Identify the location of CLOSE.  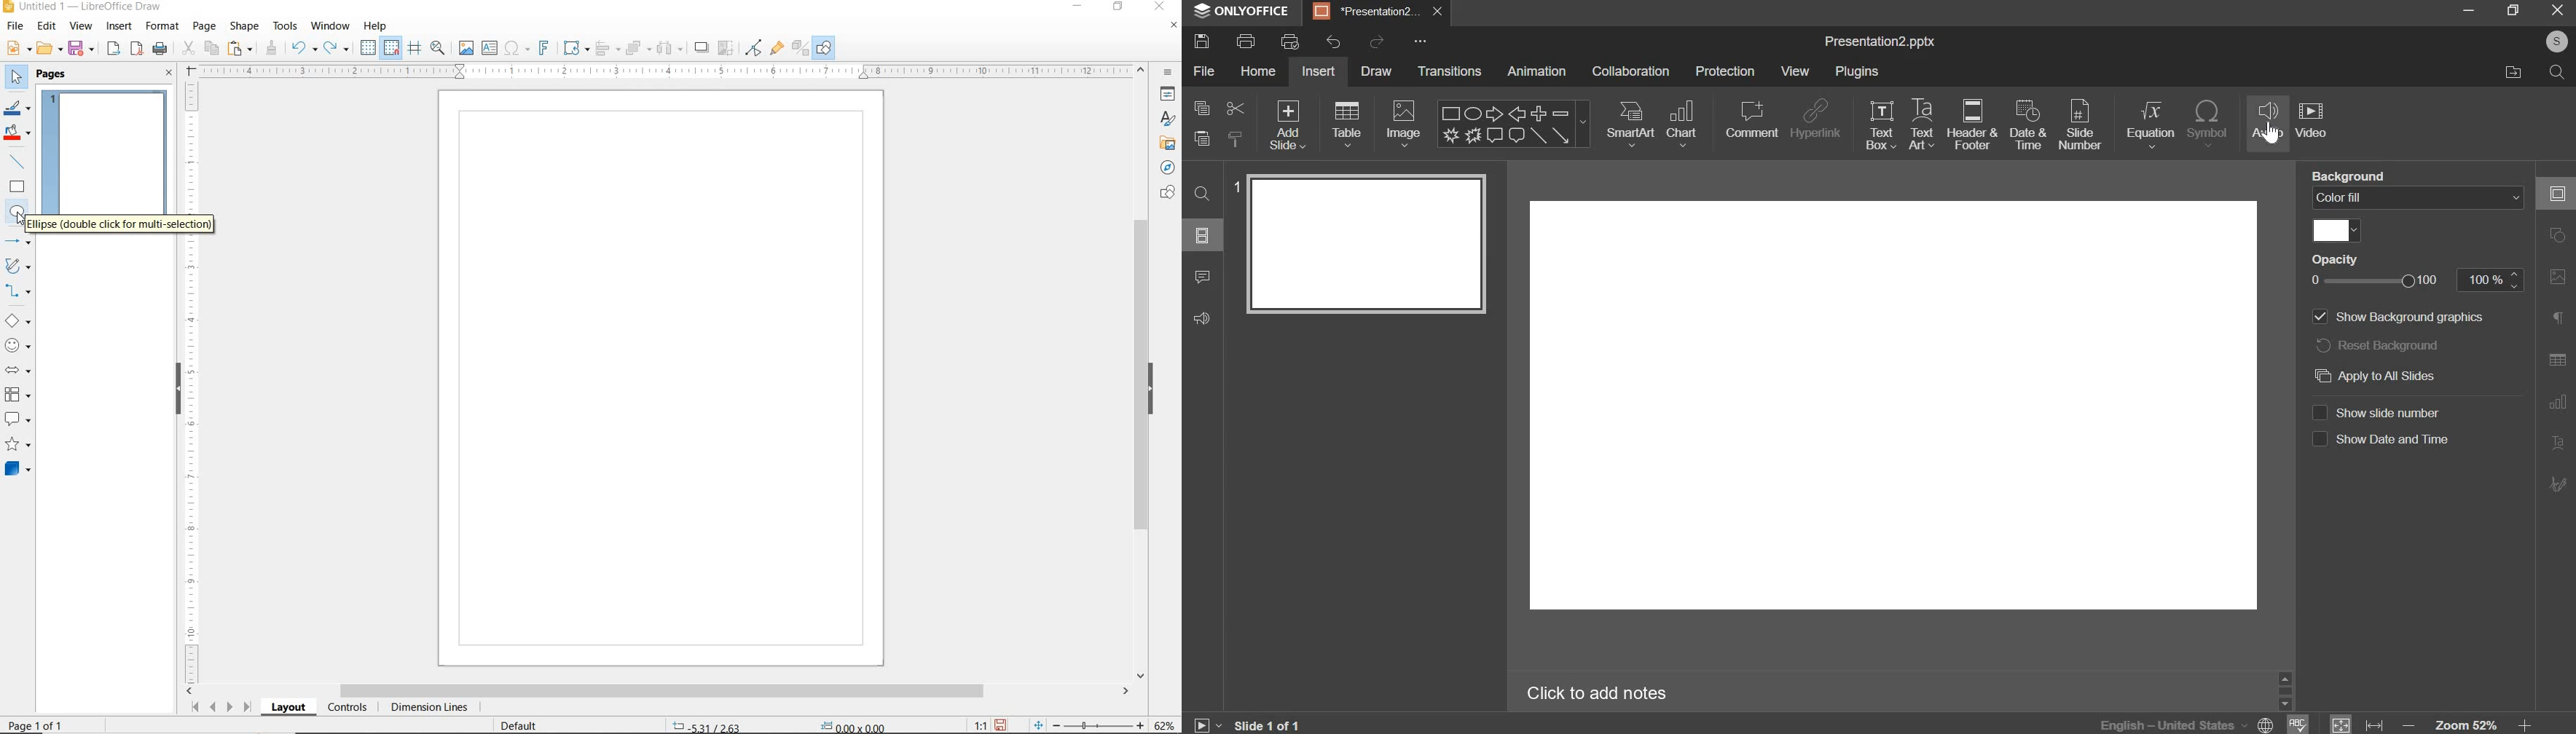
(1158, 5).